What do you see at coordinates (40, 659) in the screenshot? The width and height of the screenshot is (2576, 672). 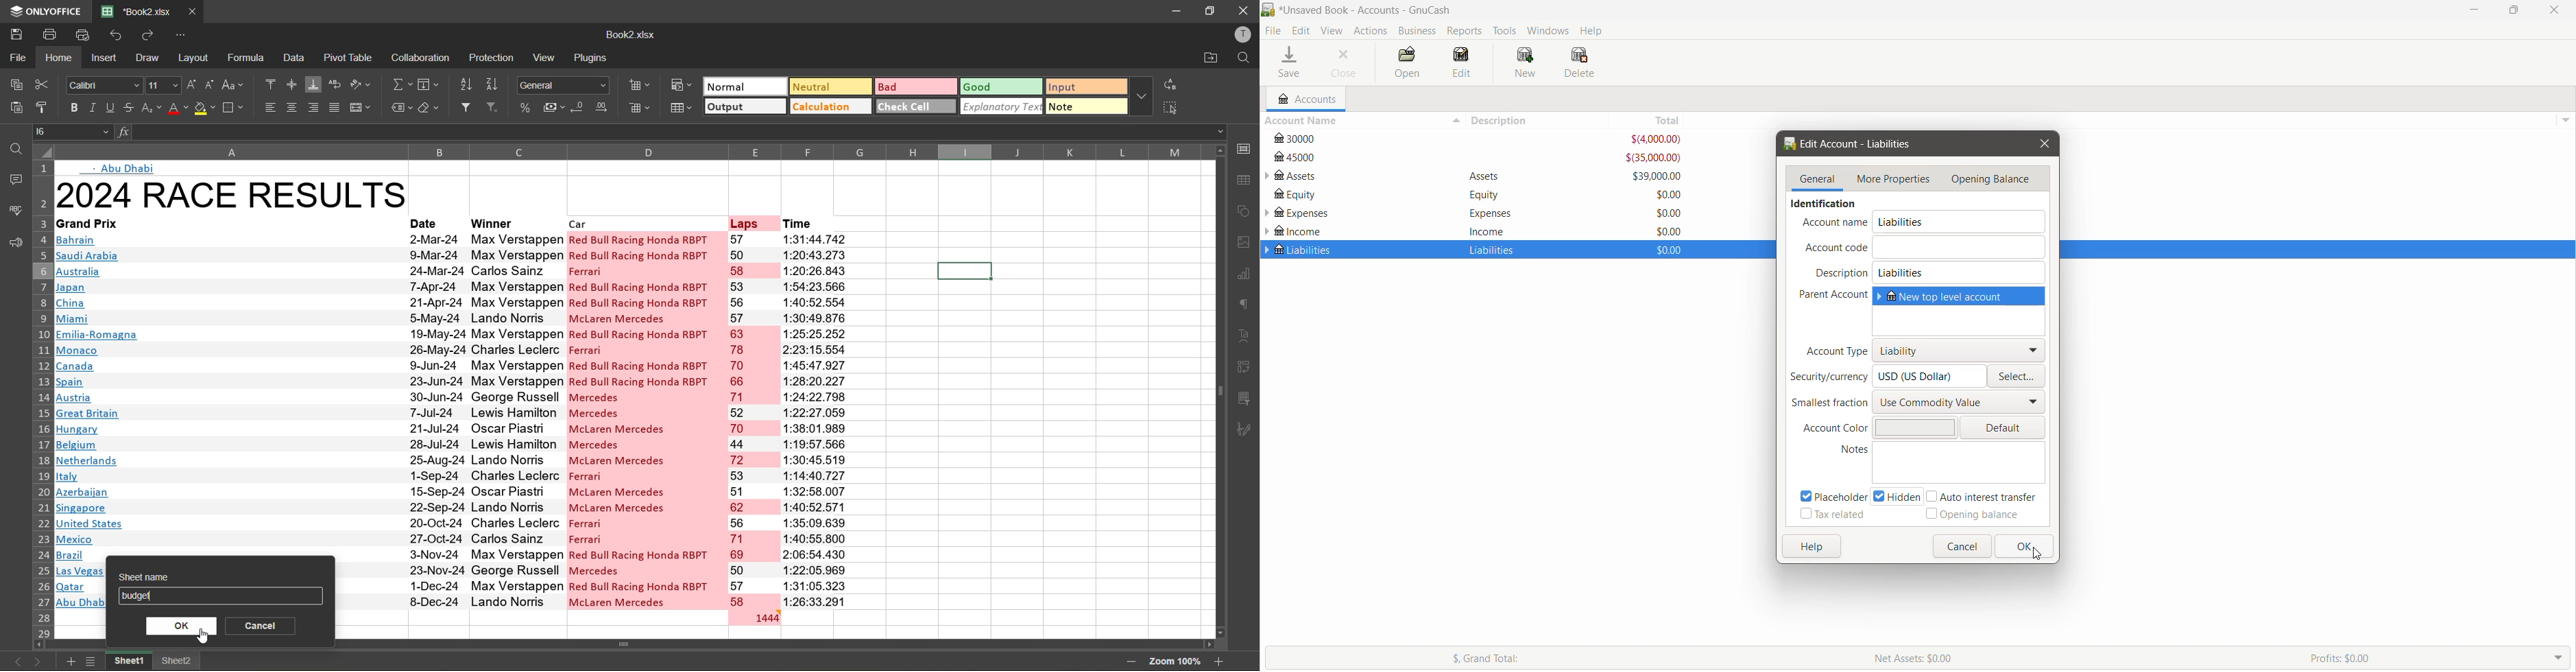 I see `next` at bounding box center [40, 659].